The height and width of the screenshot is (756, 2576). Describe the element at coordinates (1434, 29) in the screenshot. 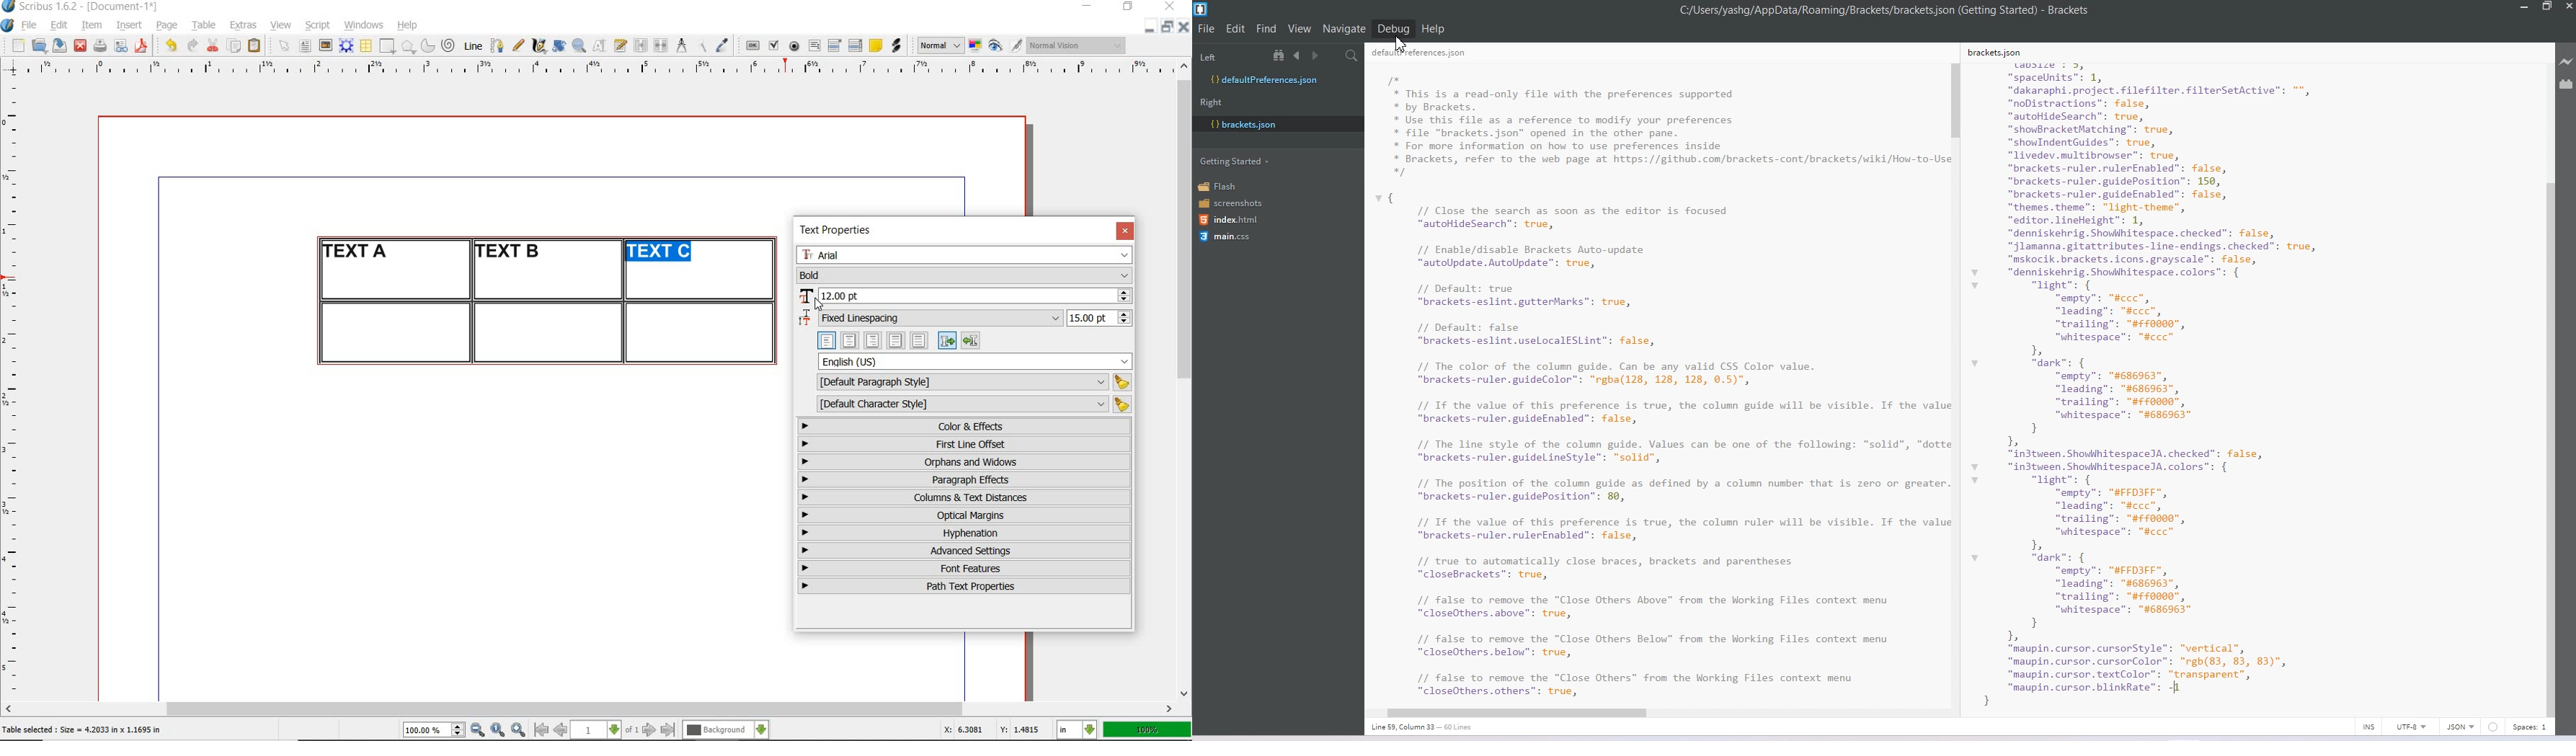

I see `Help` at that location.